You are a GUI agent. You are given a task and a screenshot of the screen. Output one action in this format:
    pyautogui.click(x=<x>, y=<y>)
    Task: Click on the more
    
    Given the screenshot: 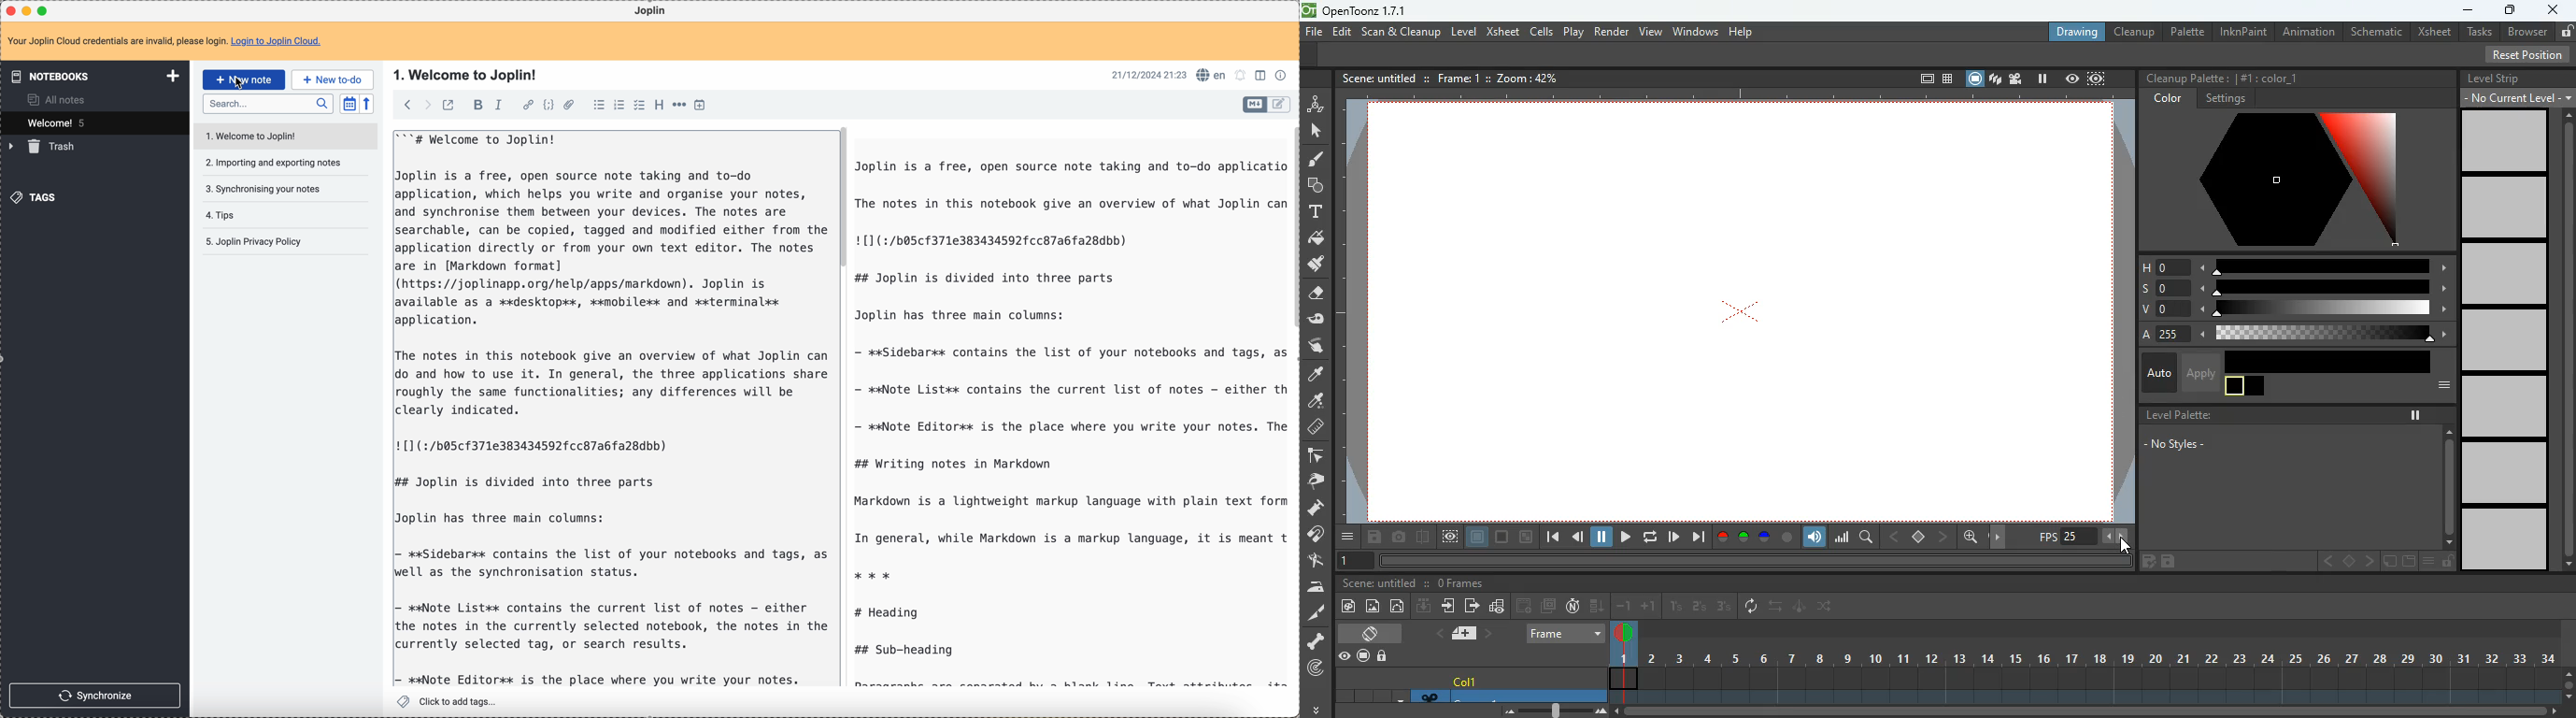 What is the action you would take?
    pyautogui.click(x=1316, y=709)
    